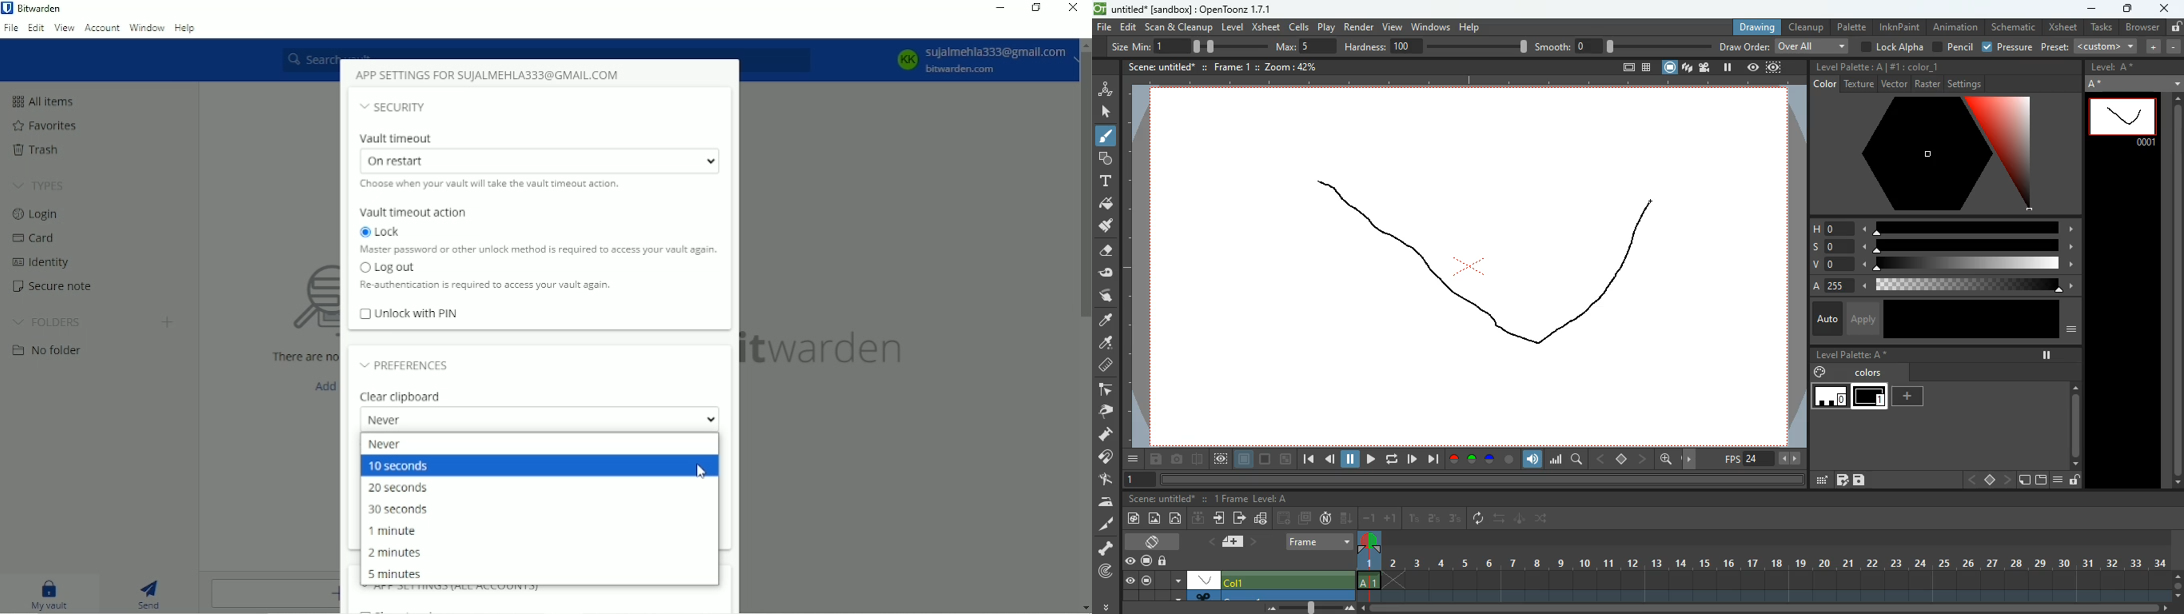  What do you see at coordinates (1328, 26) in the screenshot?
I see `play` at bounding box center [1328, 26].